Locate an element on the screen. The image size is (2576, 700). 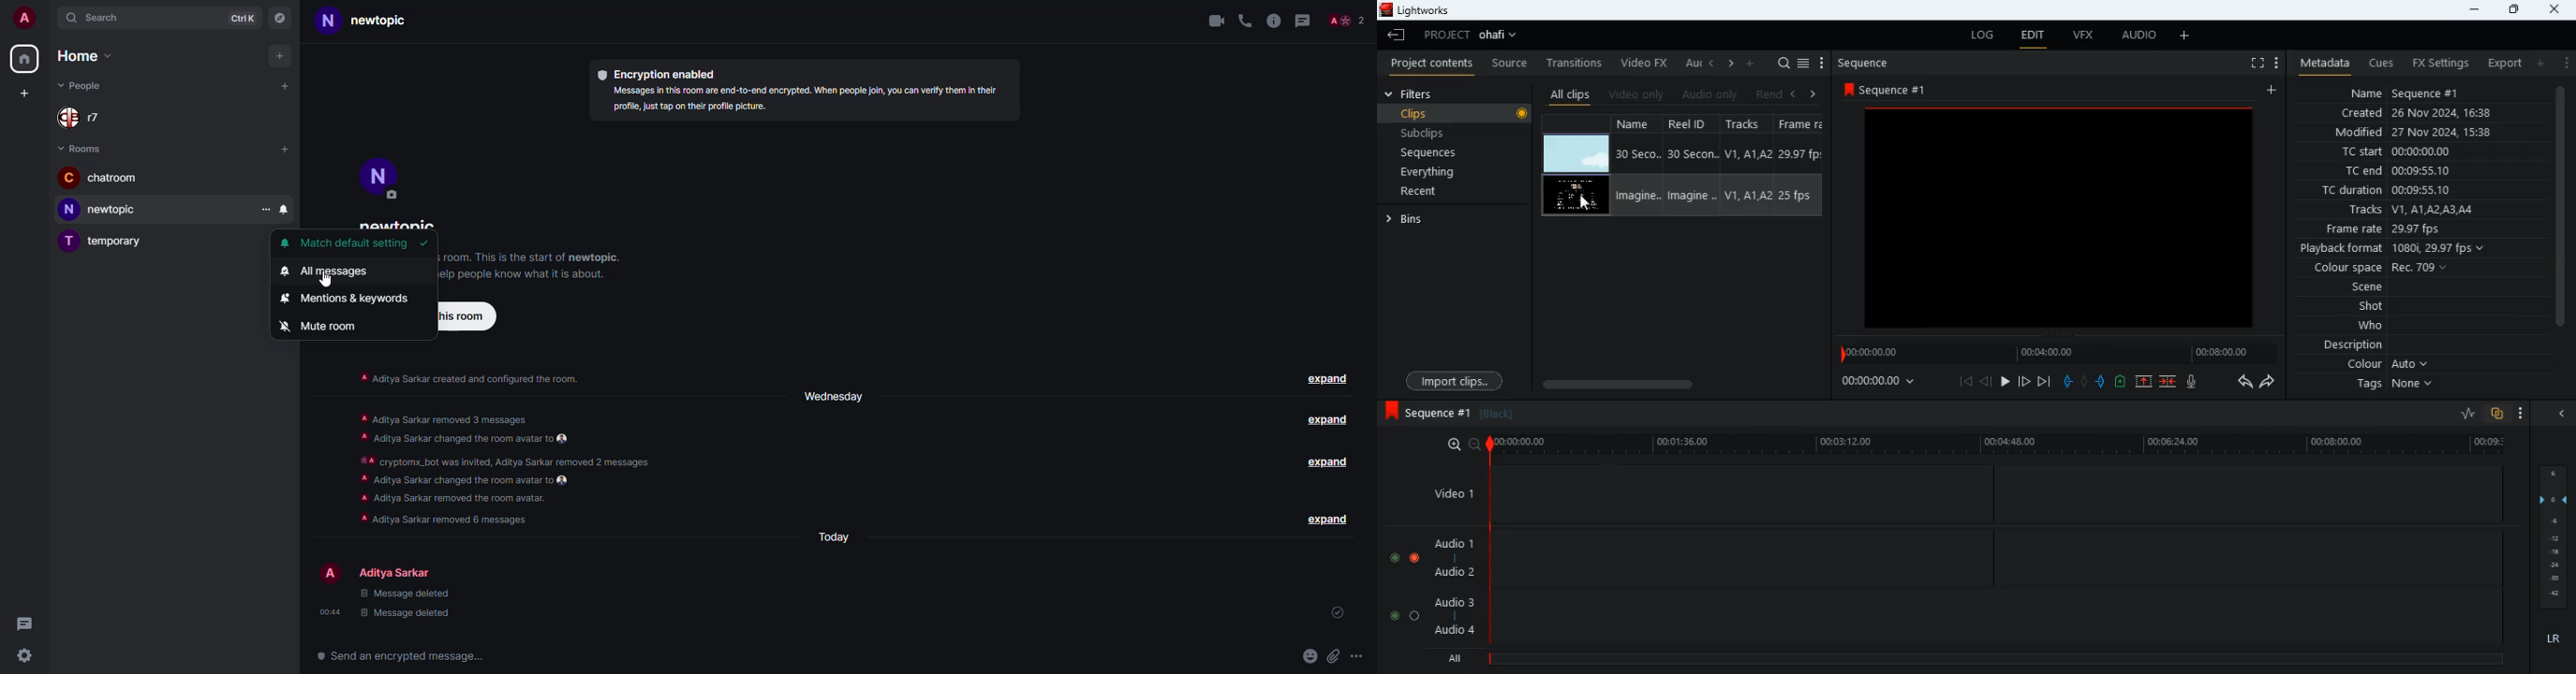
export is located at coordinates (2506, 63).